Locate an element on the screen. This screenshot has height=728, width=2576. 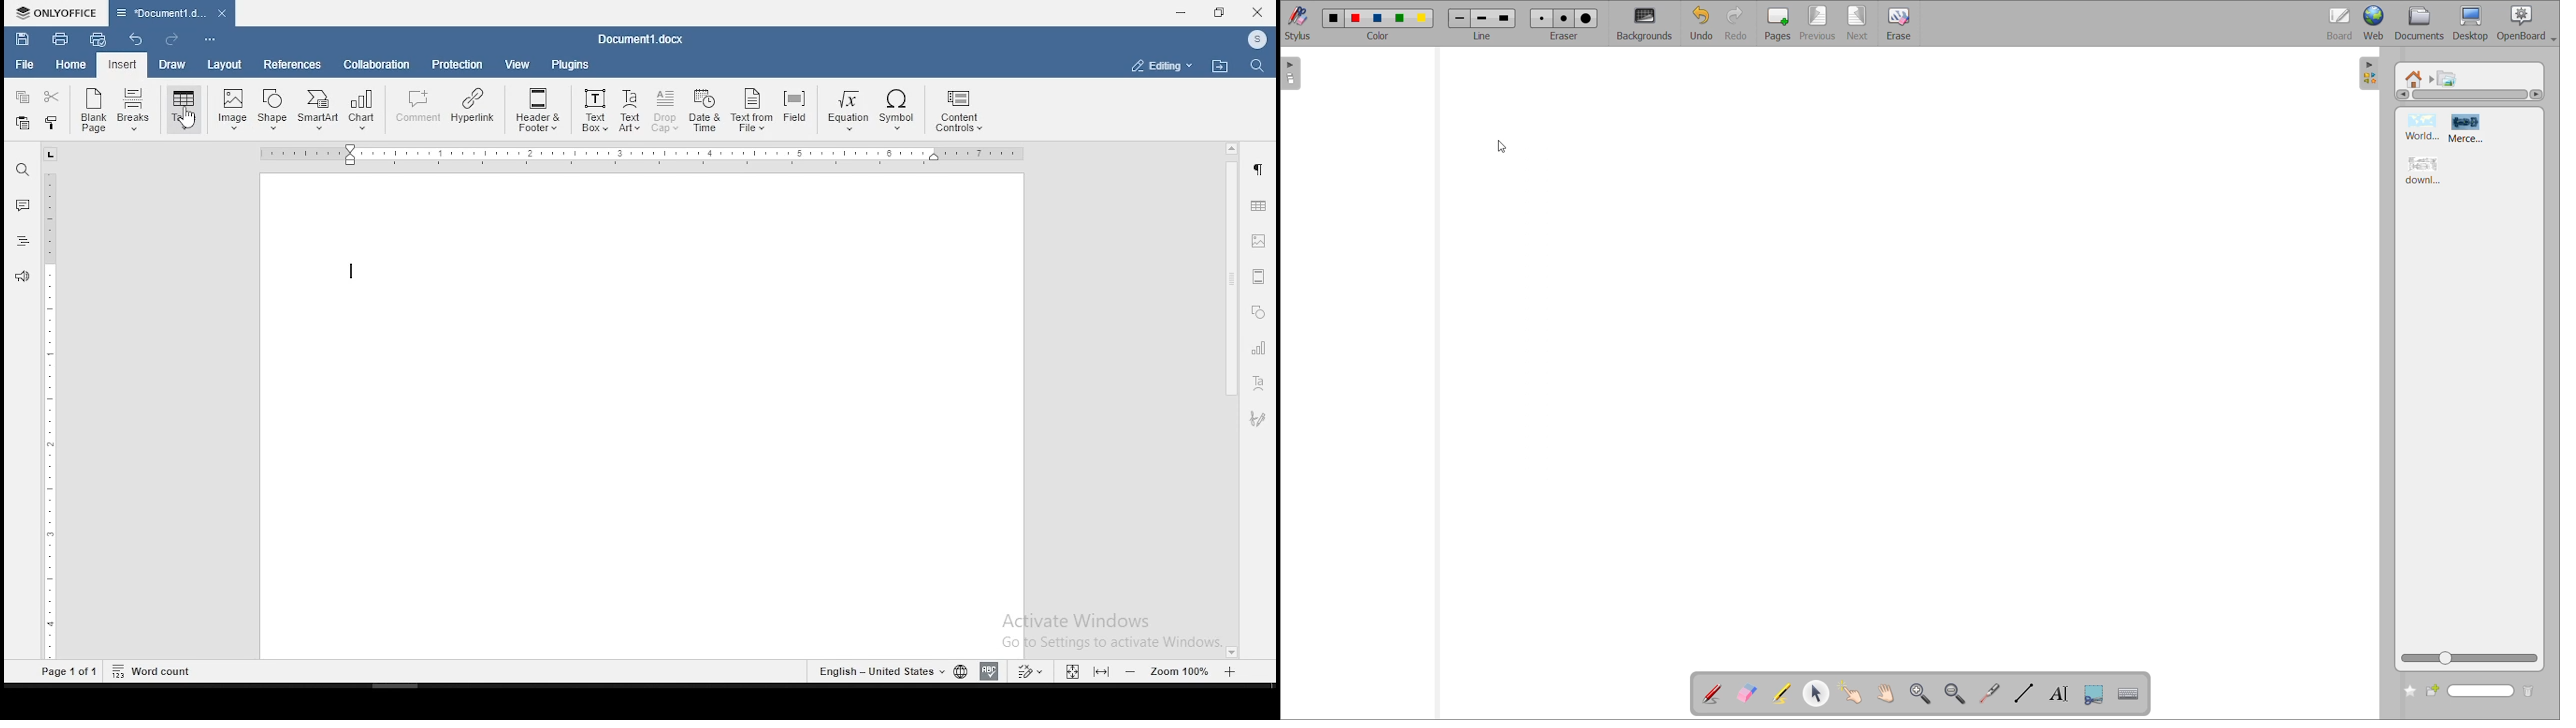
open file location is located at coordinates (1220, 66).